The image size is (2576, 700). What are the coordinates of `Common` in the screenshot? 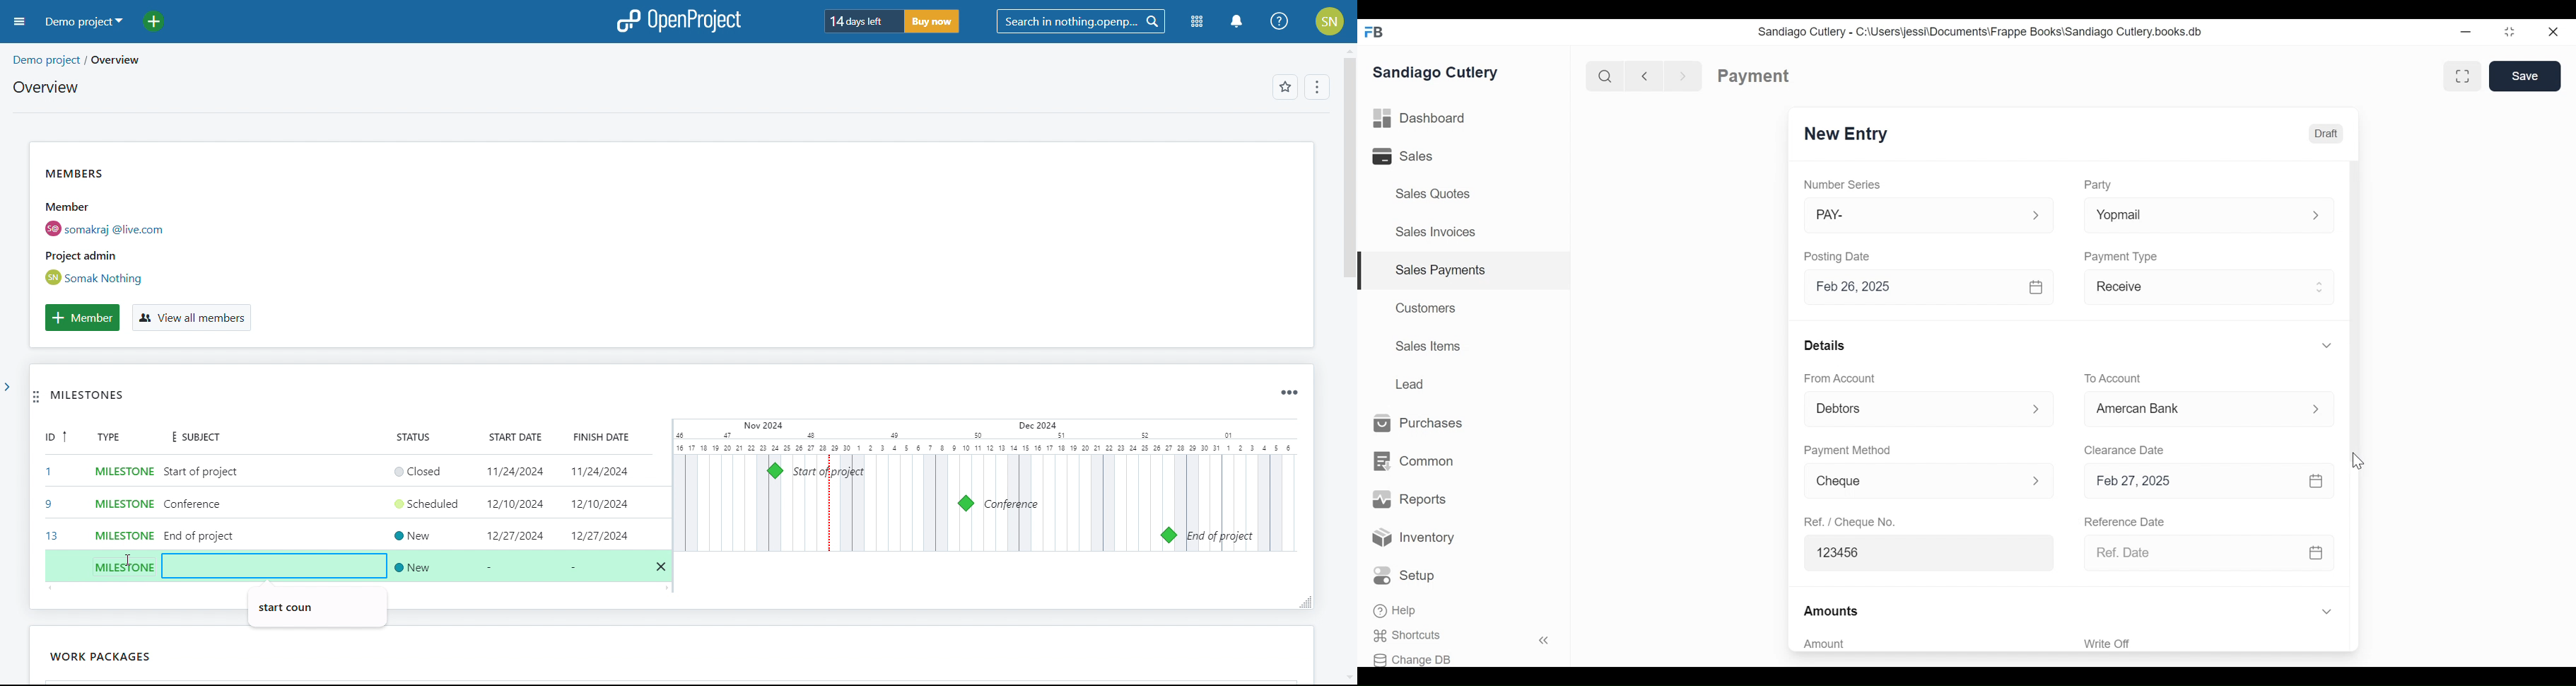 It's located at (1413, 462).